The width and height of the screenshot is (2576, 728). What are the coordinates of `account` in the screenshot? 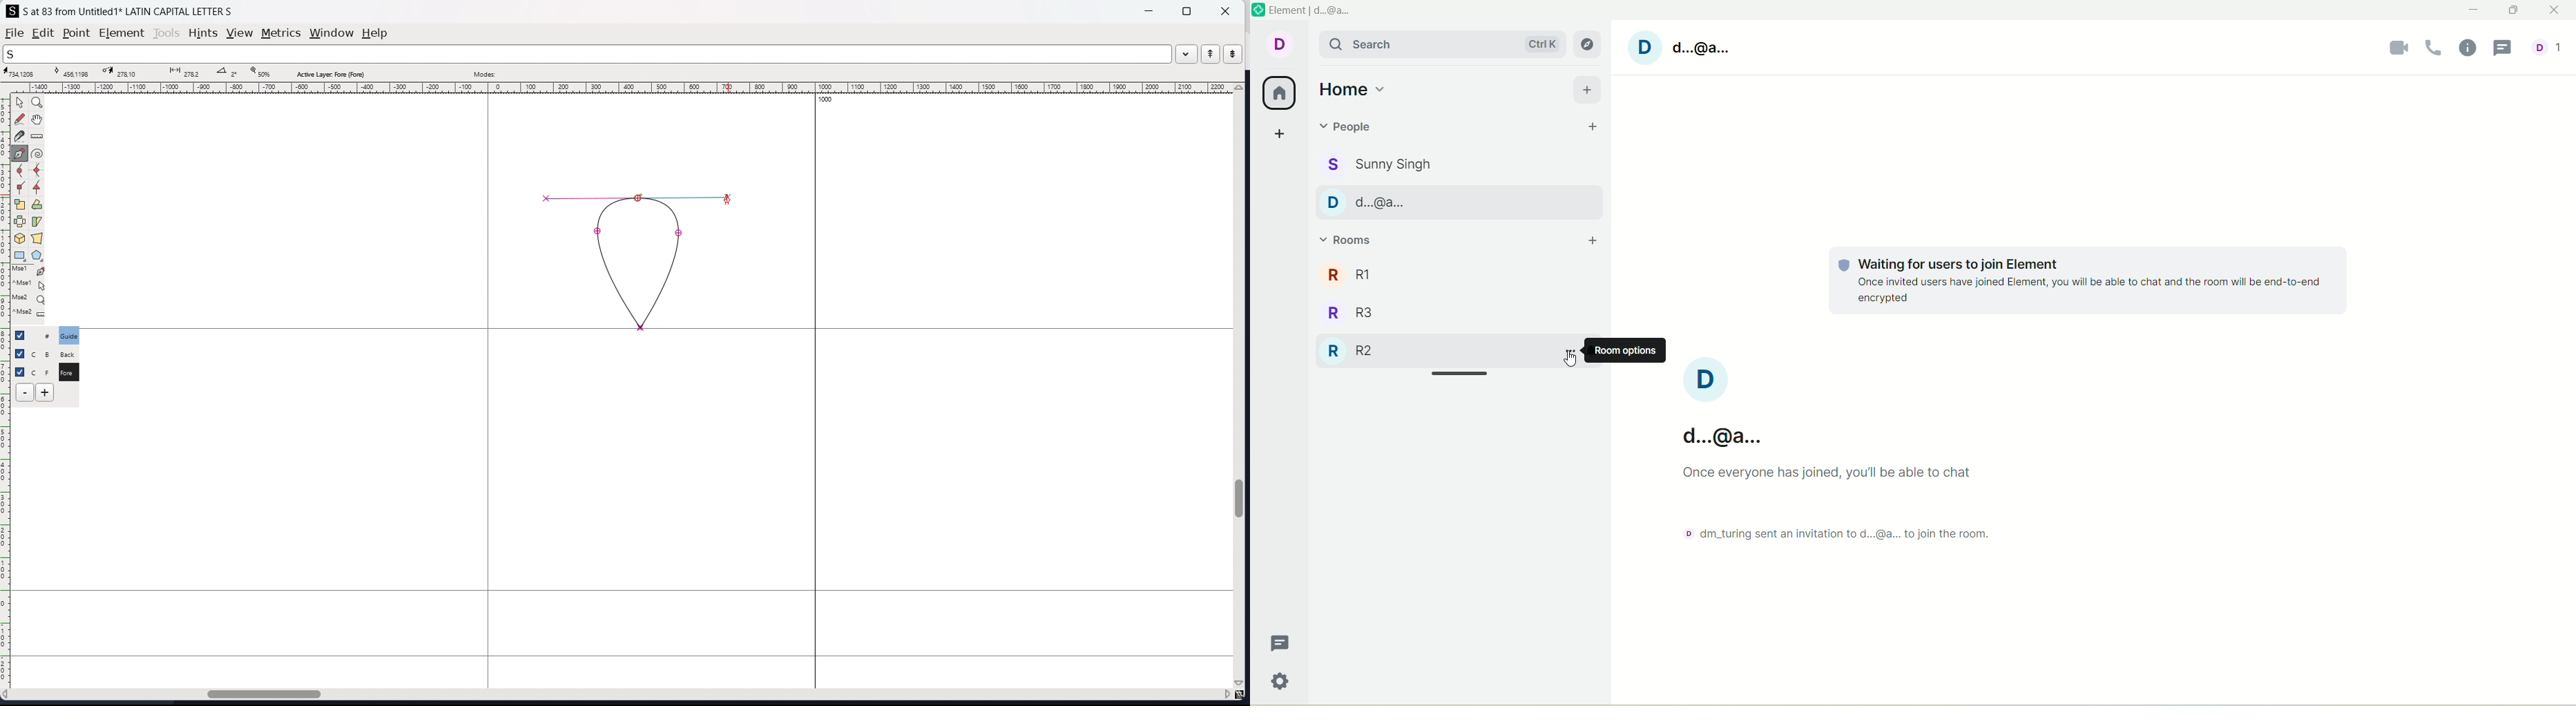 It's located at (1278, 42).